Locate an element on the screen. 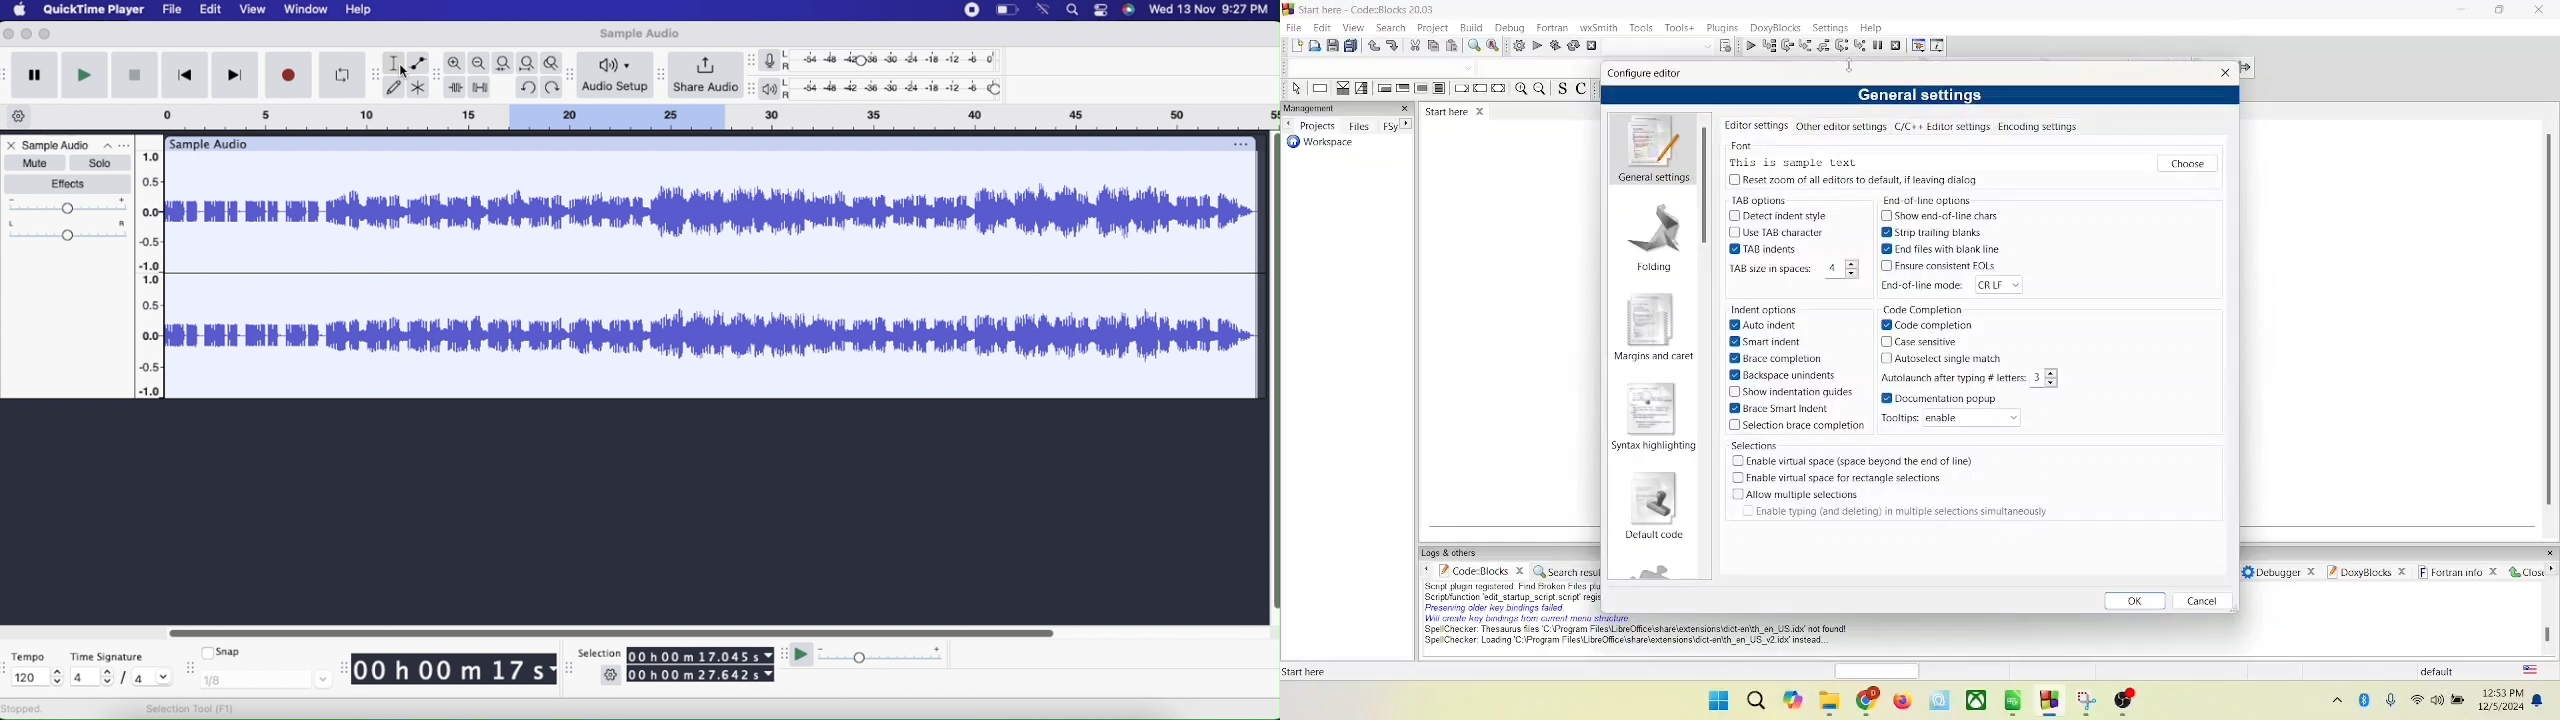 The height and width of the screenshot is (728, 2576). redo is located at coordinates (1392, 45).